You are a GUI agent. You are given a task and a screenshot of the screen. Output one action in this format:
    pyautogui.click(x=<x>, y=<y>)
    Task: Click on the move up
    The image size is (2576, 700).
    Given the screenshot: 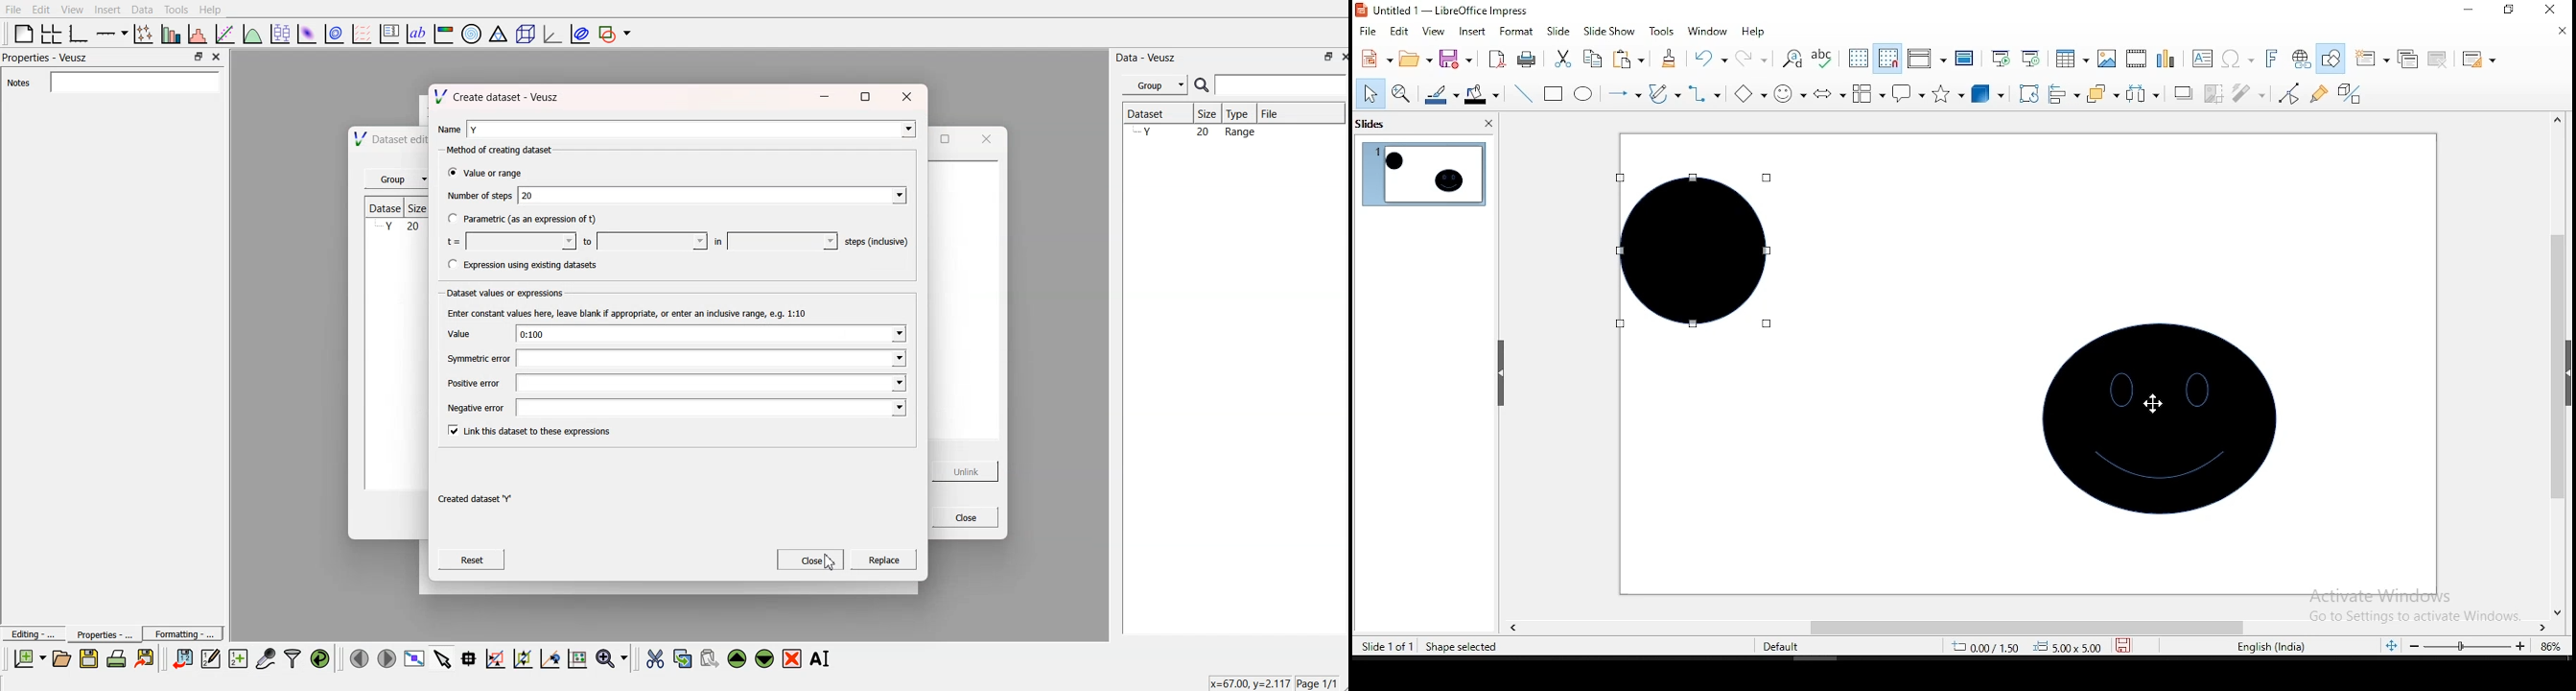 What is the action you would take?
    pyautogui.click(x=738, y=657)
    